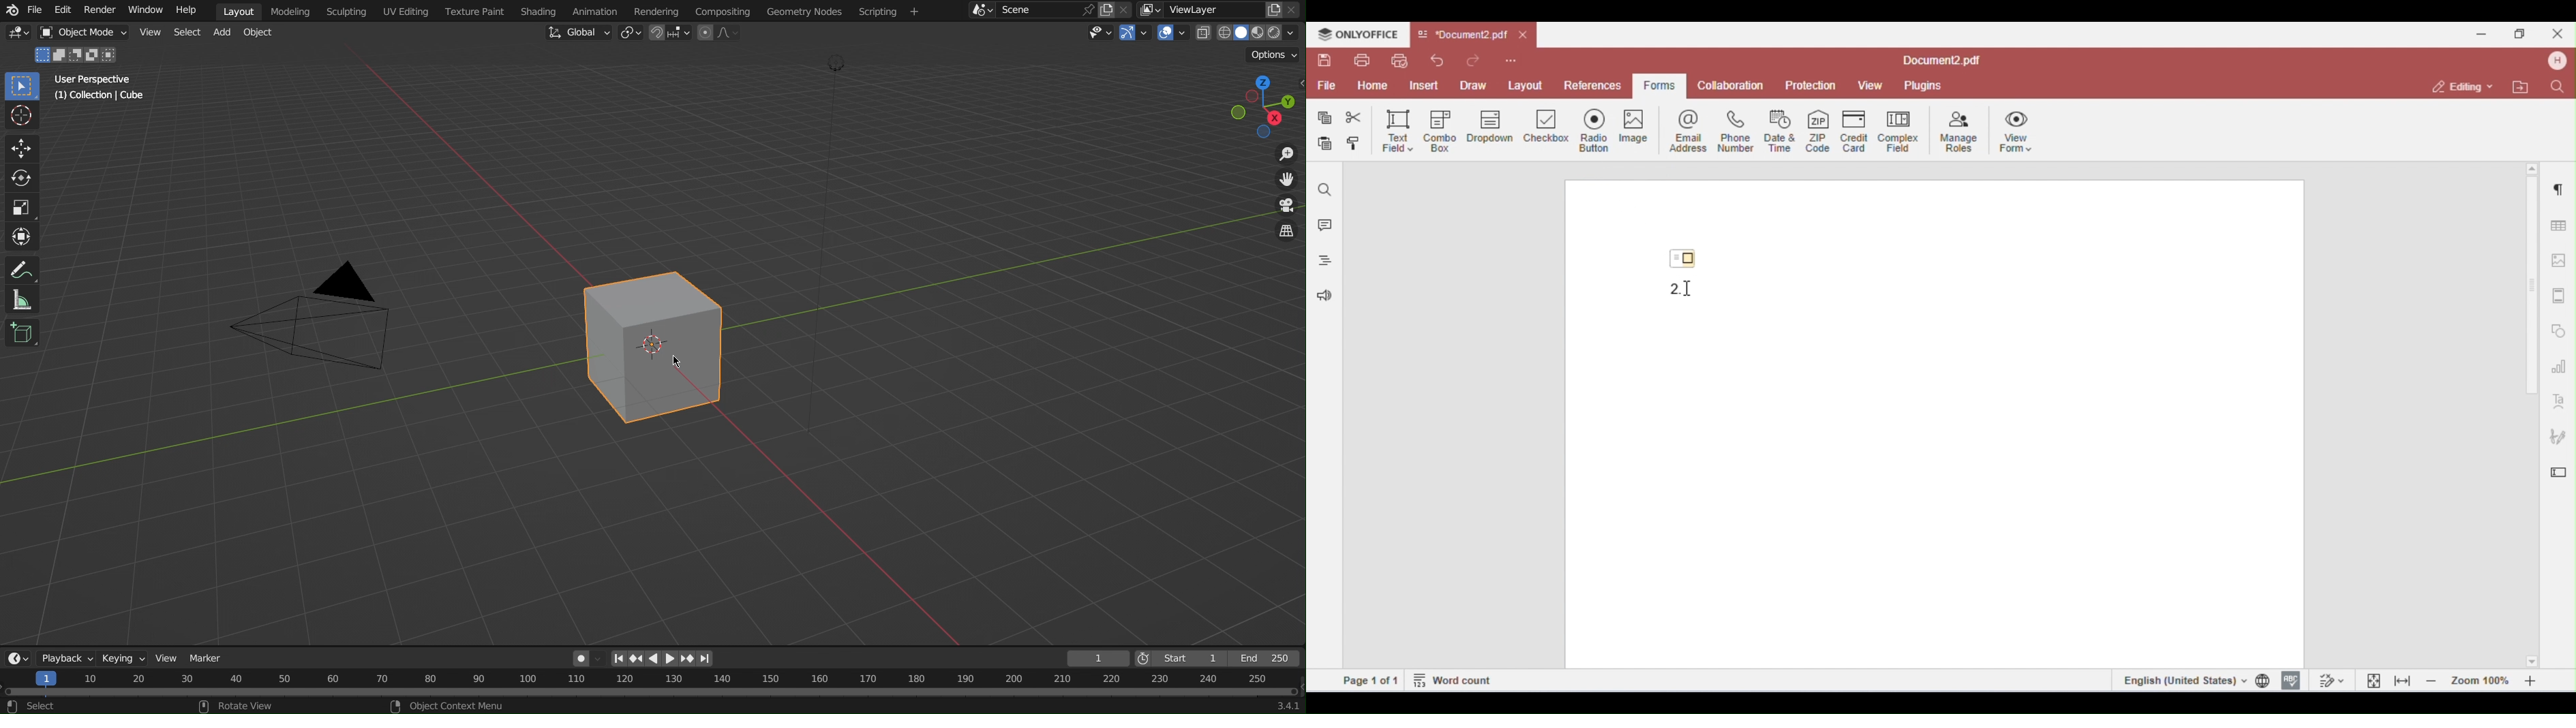 This screenshot has width=2576, height=728. What do you see at coordinates (688, 659) in the screenshot?
I see `next` at bounding box center [688, 659].